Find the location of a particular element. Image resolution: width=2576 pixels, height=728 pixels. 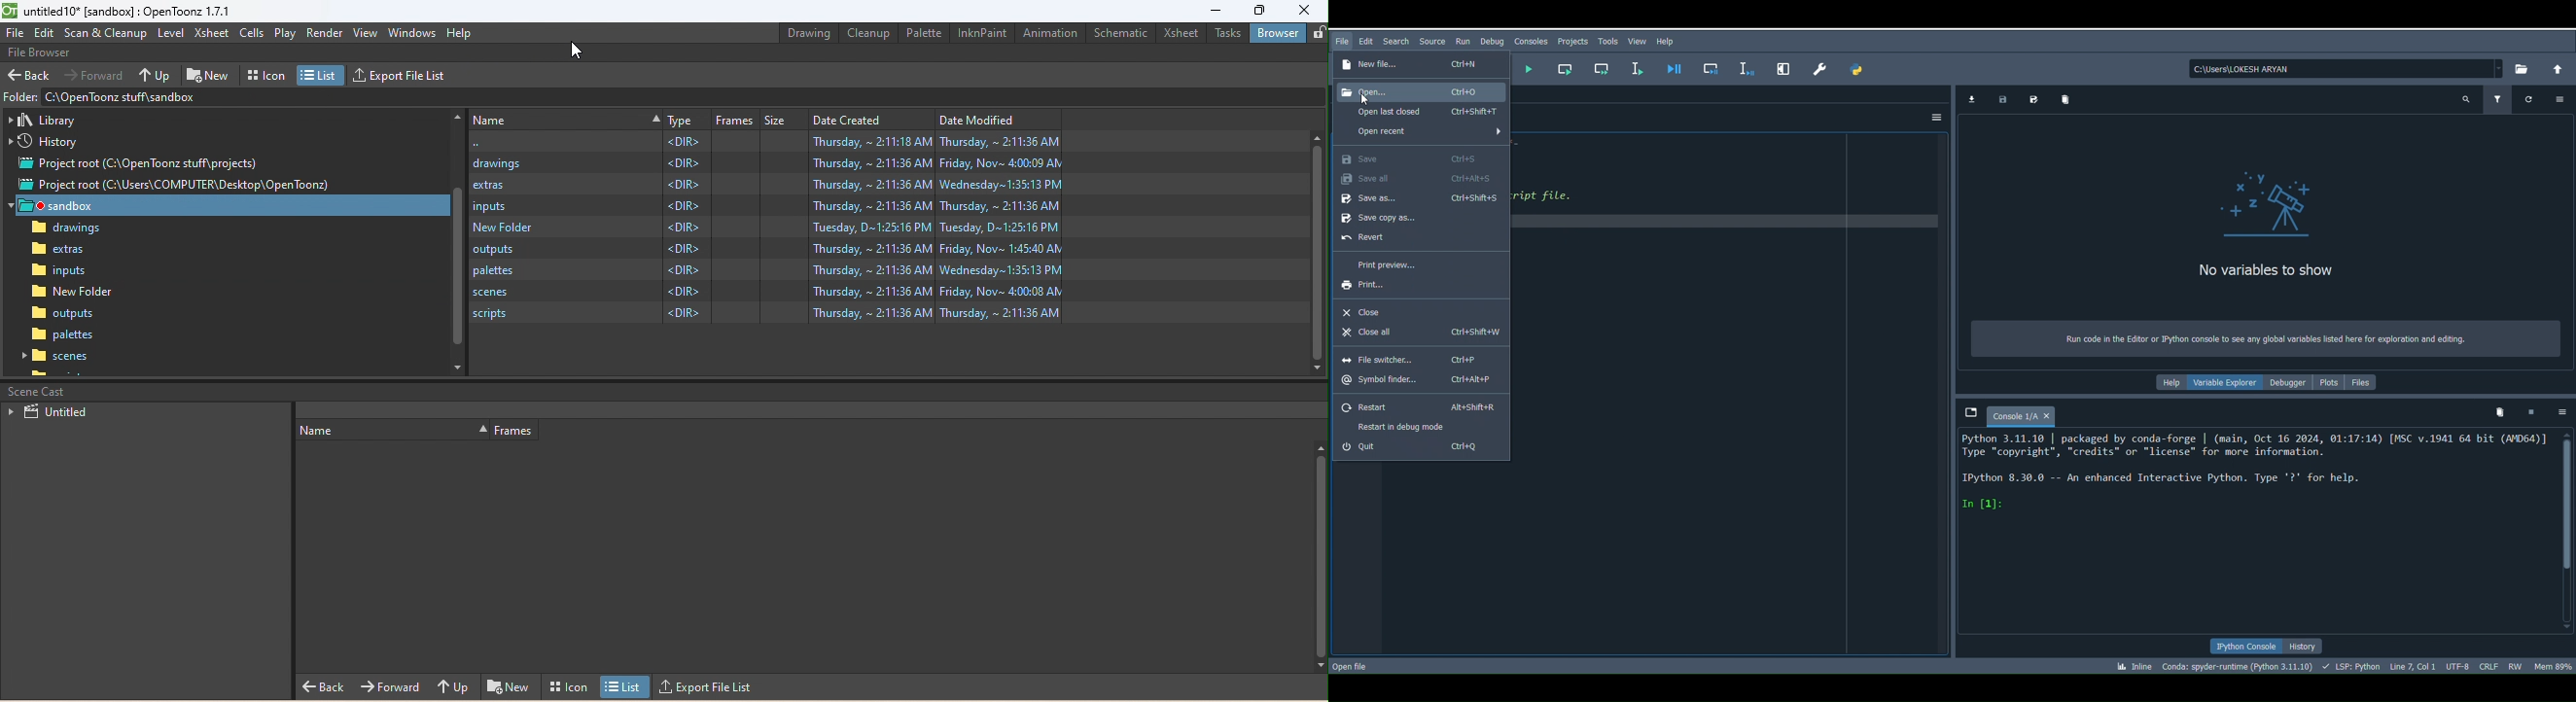

Browse a working directory is located at coordinates (2523, 69).